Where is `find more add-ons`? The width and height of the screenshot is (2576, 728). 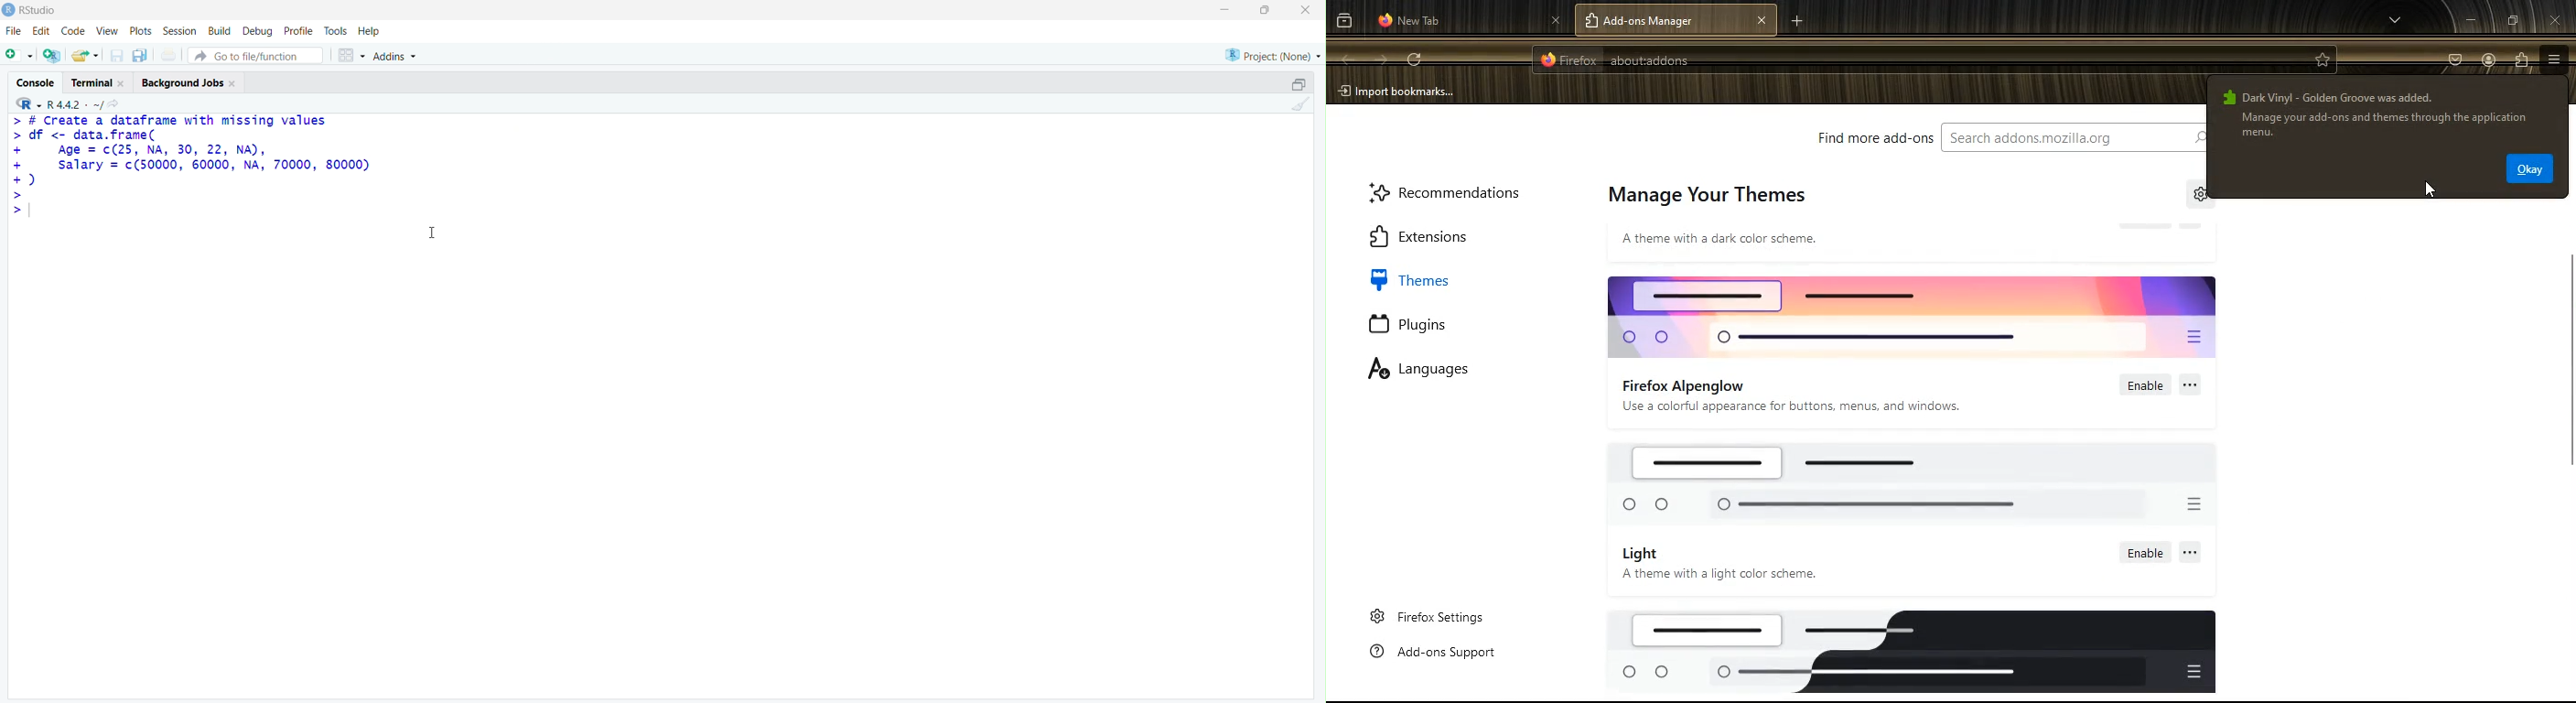
find more add-ons is located at coordinates (1869, 136).